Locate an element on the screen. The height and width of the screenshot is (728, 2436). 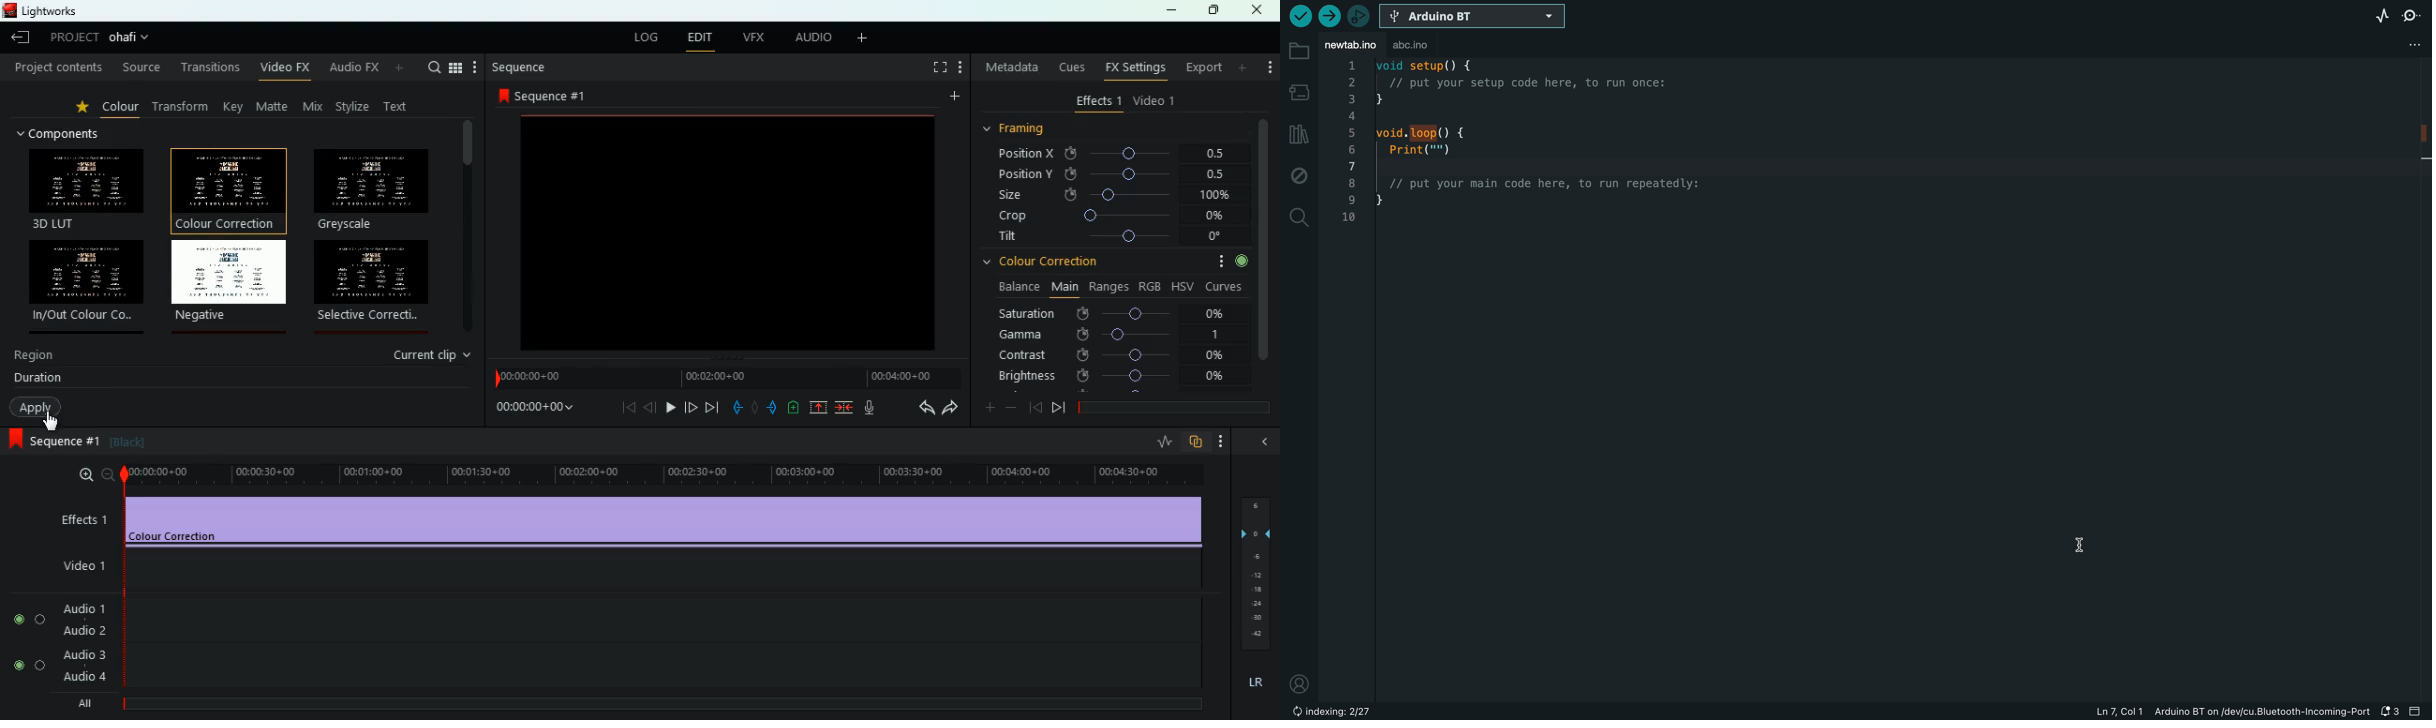
compress is located at coordinates (846, 409).